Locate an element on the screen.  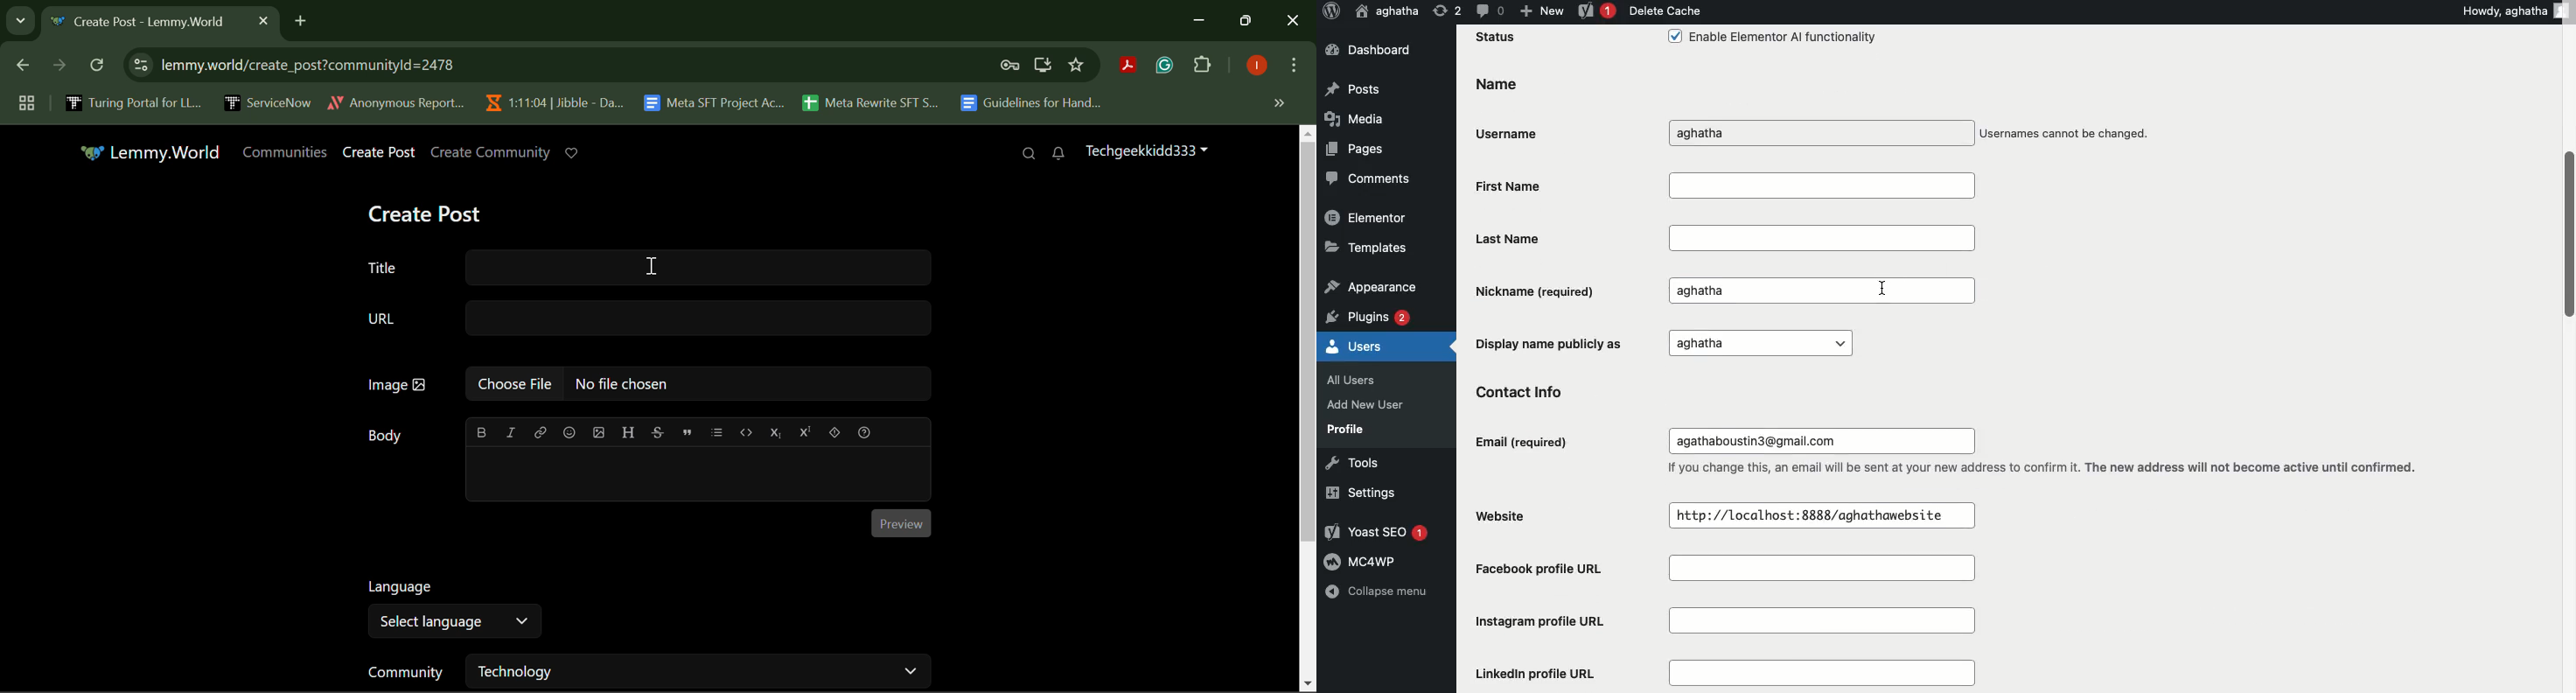
Pages is located at coordinates (1357, 148).